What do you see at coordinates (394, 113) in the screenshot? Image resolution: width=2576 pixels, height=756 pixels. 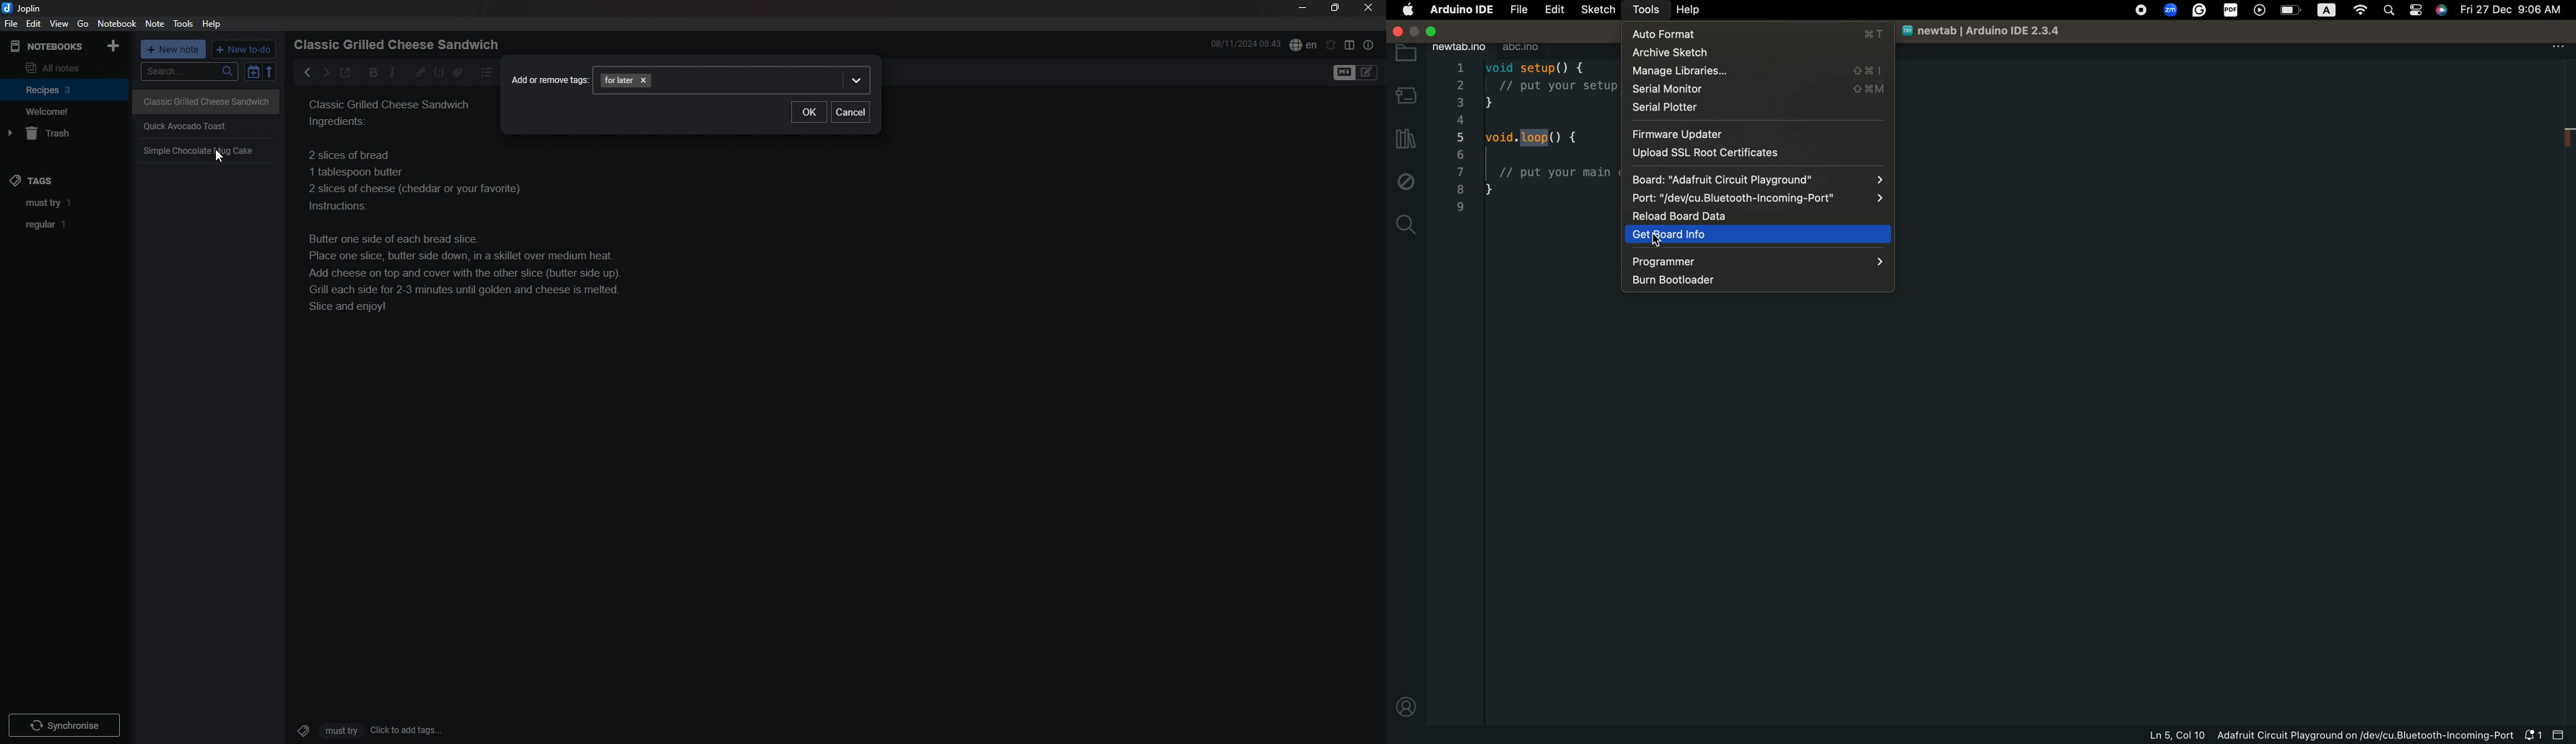 I see `Classic grilled cheese sandwich ingredients` at bounding box center [394, 113].